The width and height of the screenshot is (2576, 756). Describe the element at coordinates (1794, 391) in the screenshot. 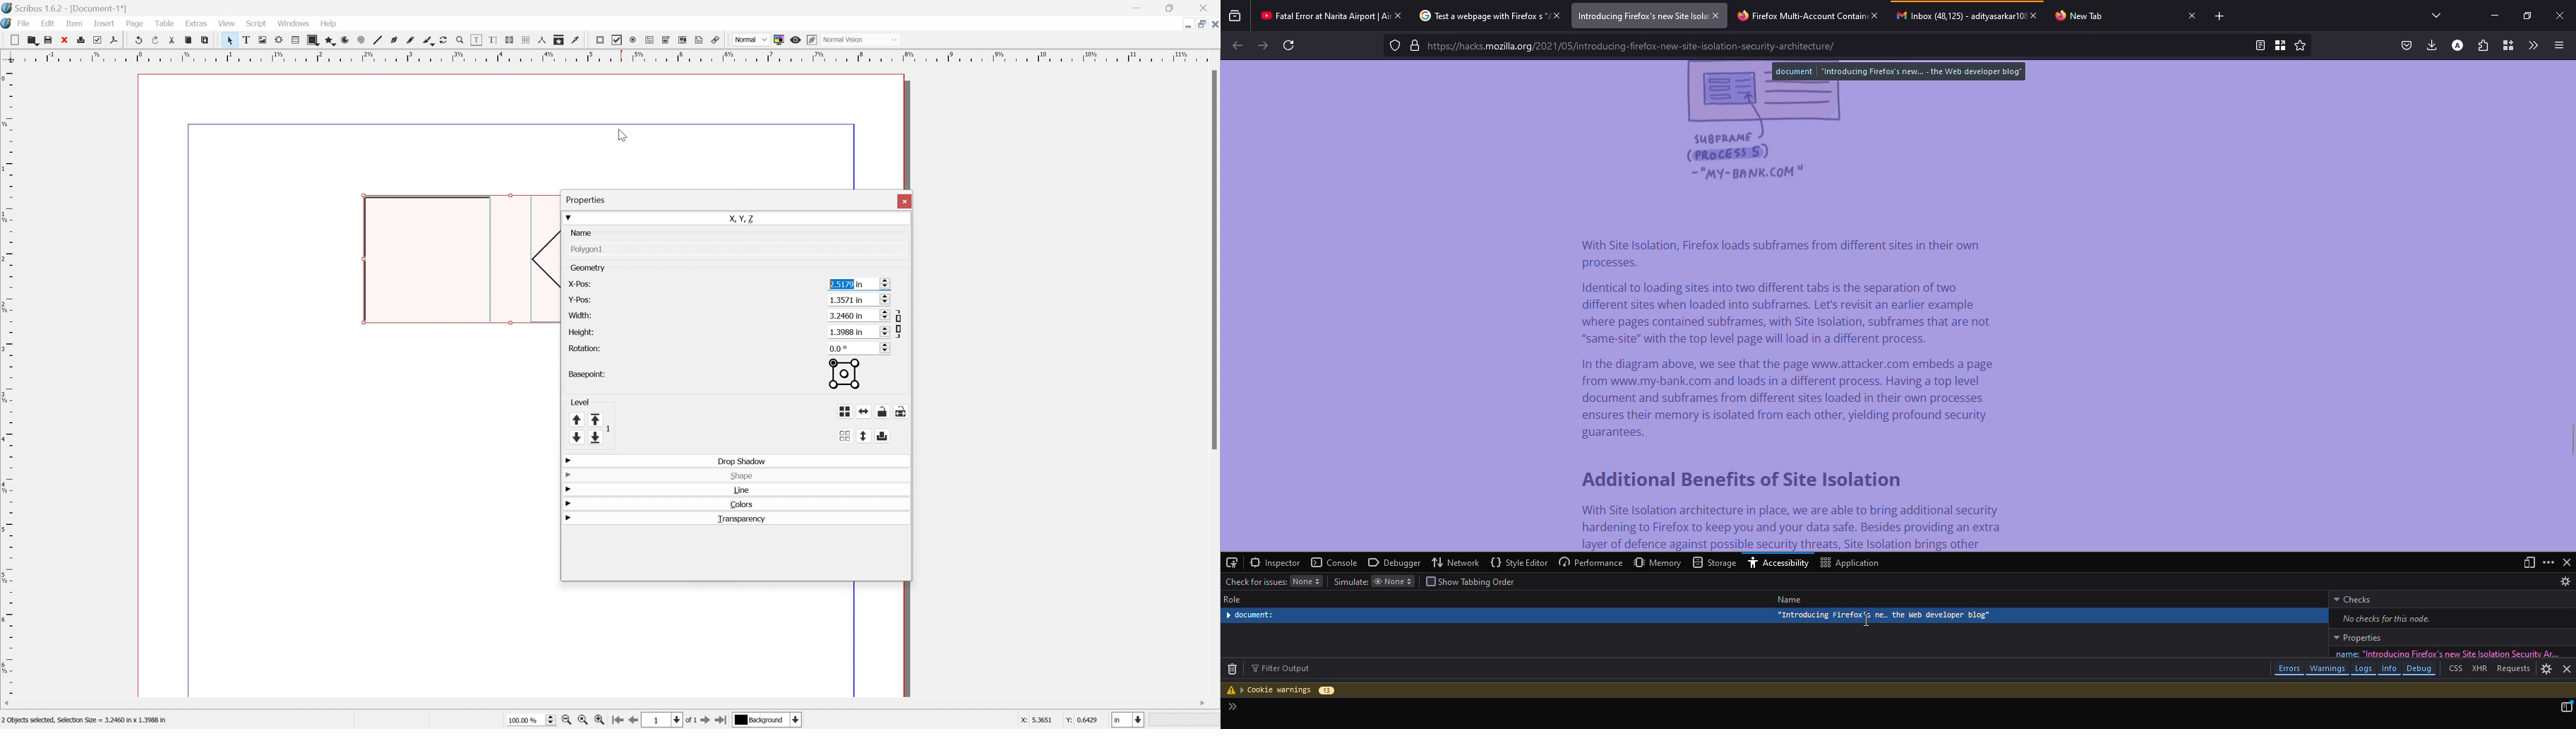

I see `With Site Isolation, Firefox loads subframes from different sites in their own
processes.

Identical to loading sites into two different tabs is the separation of two
different sites when loaded into subframes. Let's revisit an earlier example
where pages contained subframes, with Site Isolation, subframes that are not
“same-site” with the top level page will load in a different process.

In the diagram above, we see that the page www.attacker.com embeds a page
from www.my-bank.com and loads in a different process. Having a top level
document and subframes from different sites loaded in their own processes
ensures their memory is isolated from each other, yielding profound security
guarantees.

Additional Benefits of Site Isolation

With Site Isolation architecture in place, we are able to bring additional security
hardening to Firefox to keep you and your data safe. Besides providing an extra
Rear of clhdiambet Icnkinas het lio devine Shut ei ho SS he` at that location.